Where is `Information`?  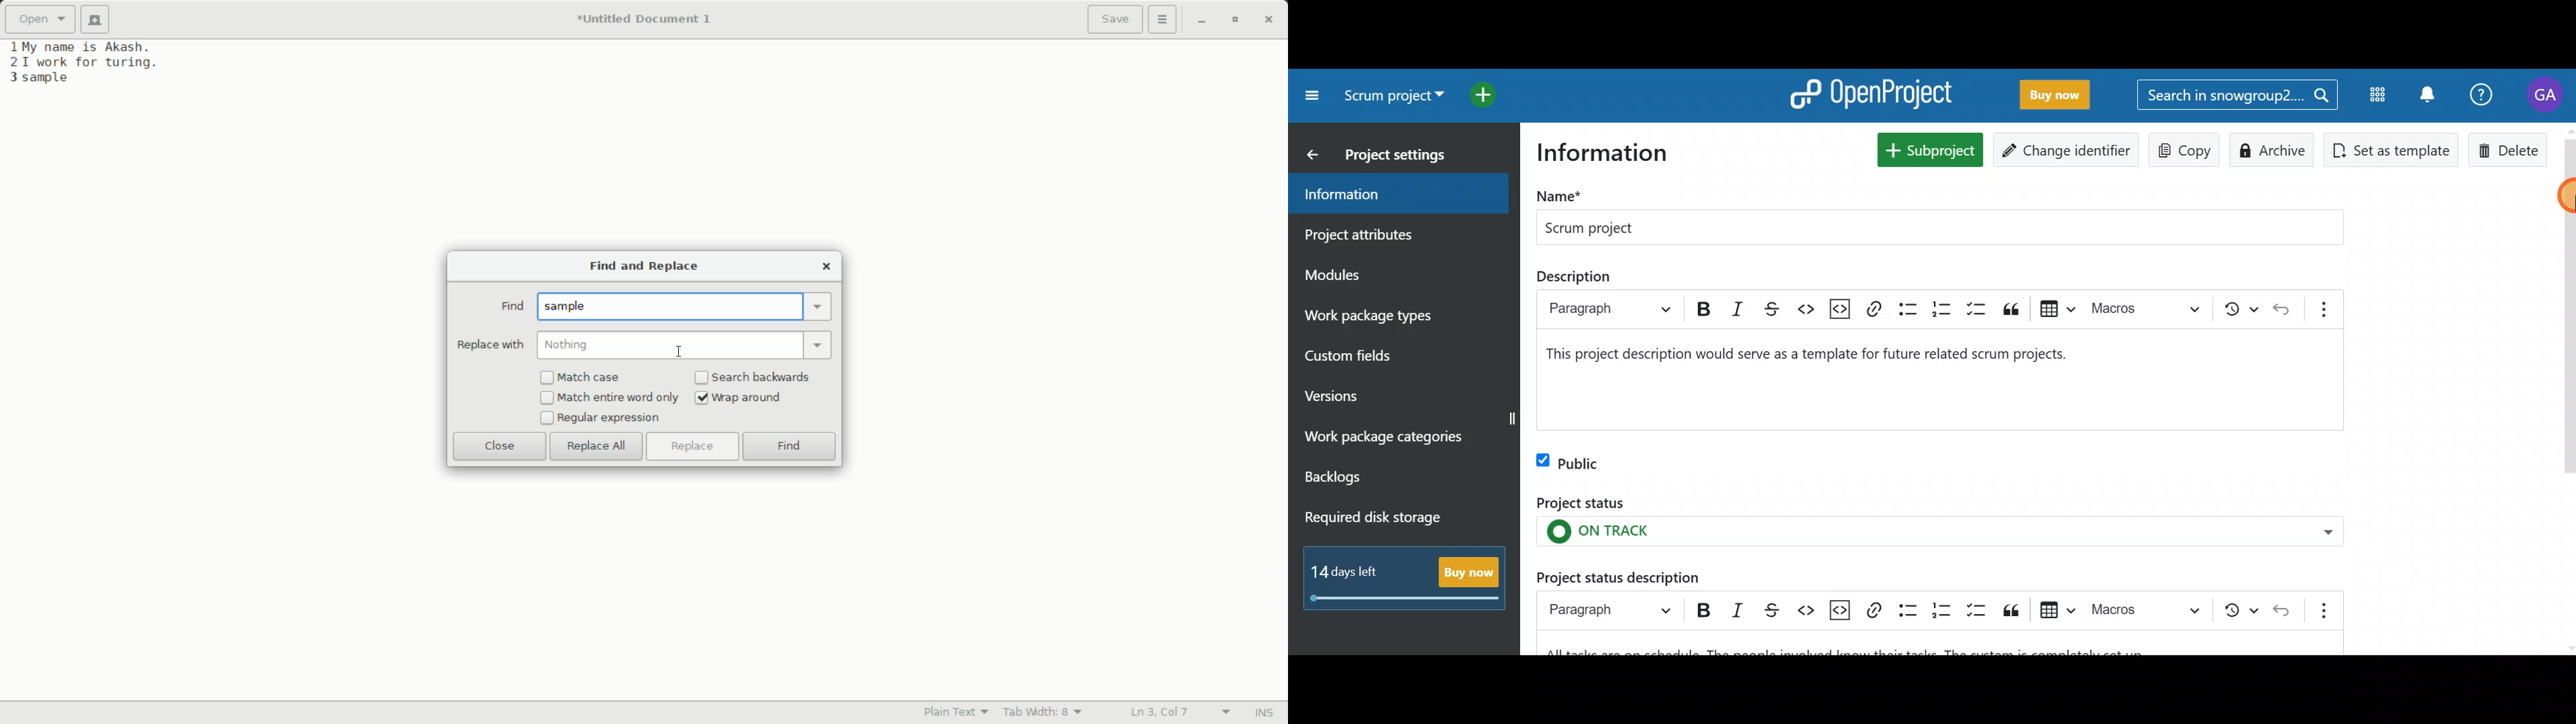
Information is located at coordinates (1392, 194).